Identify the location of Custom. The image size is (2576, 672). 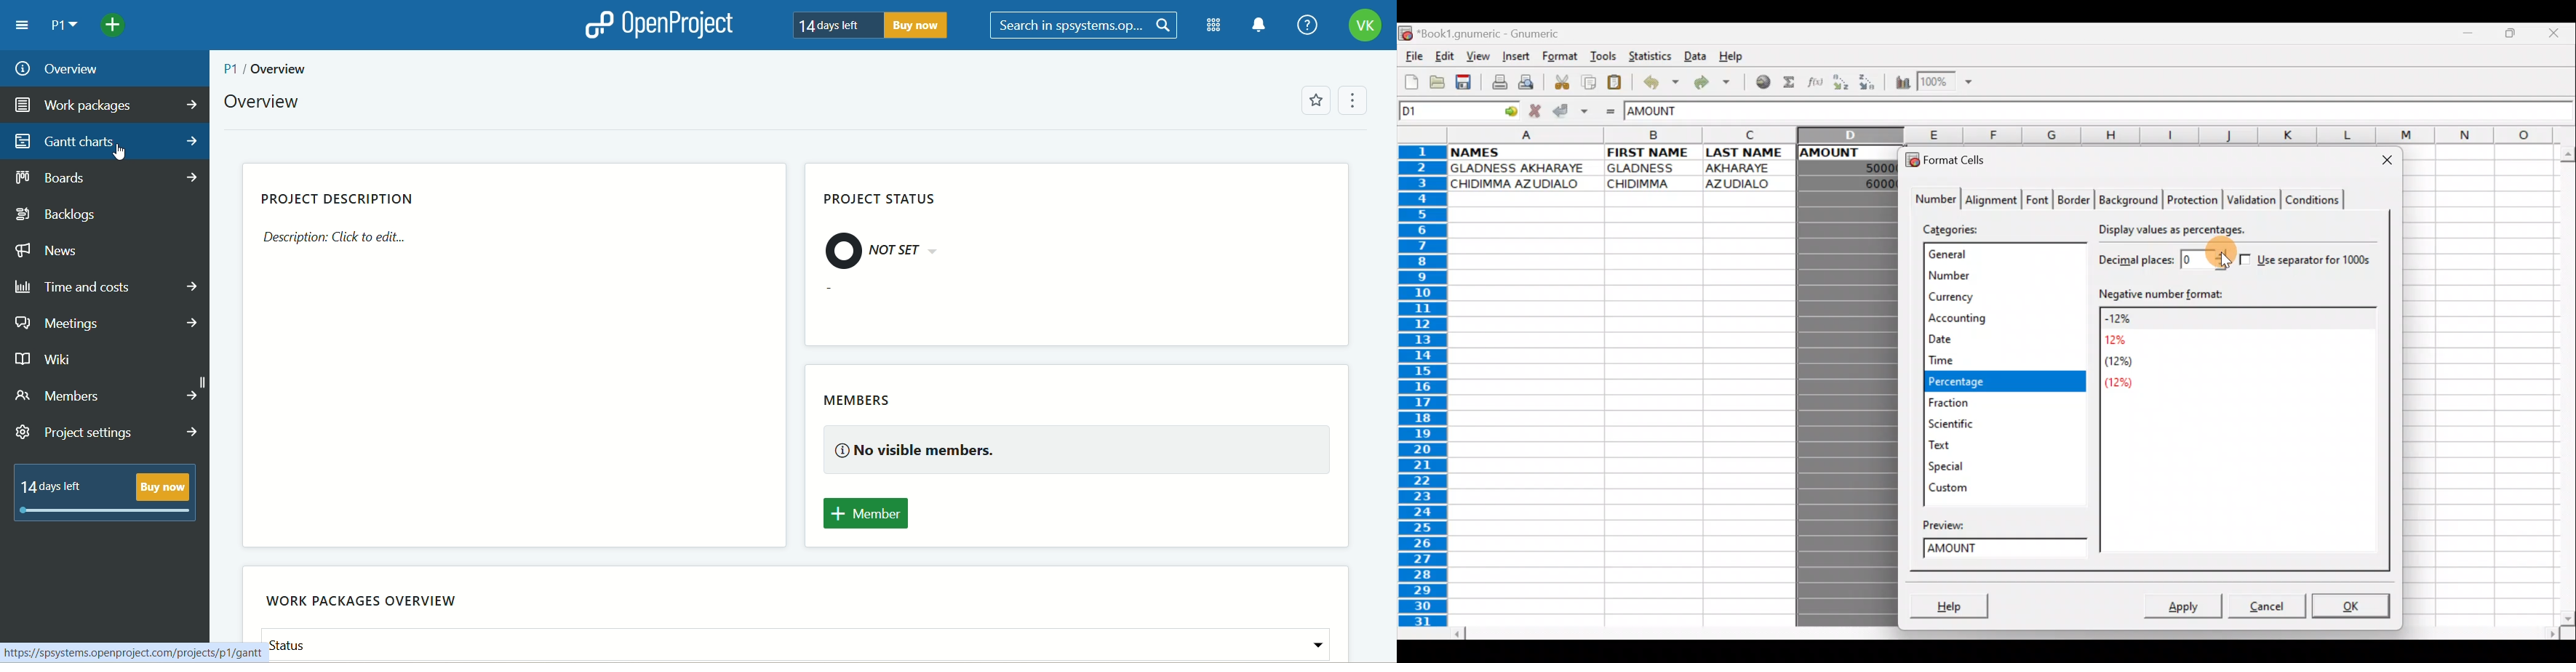
(1953, 485).